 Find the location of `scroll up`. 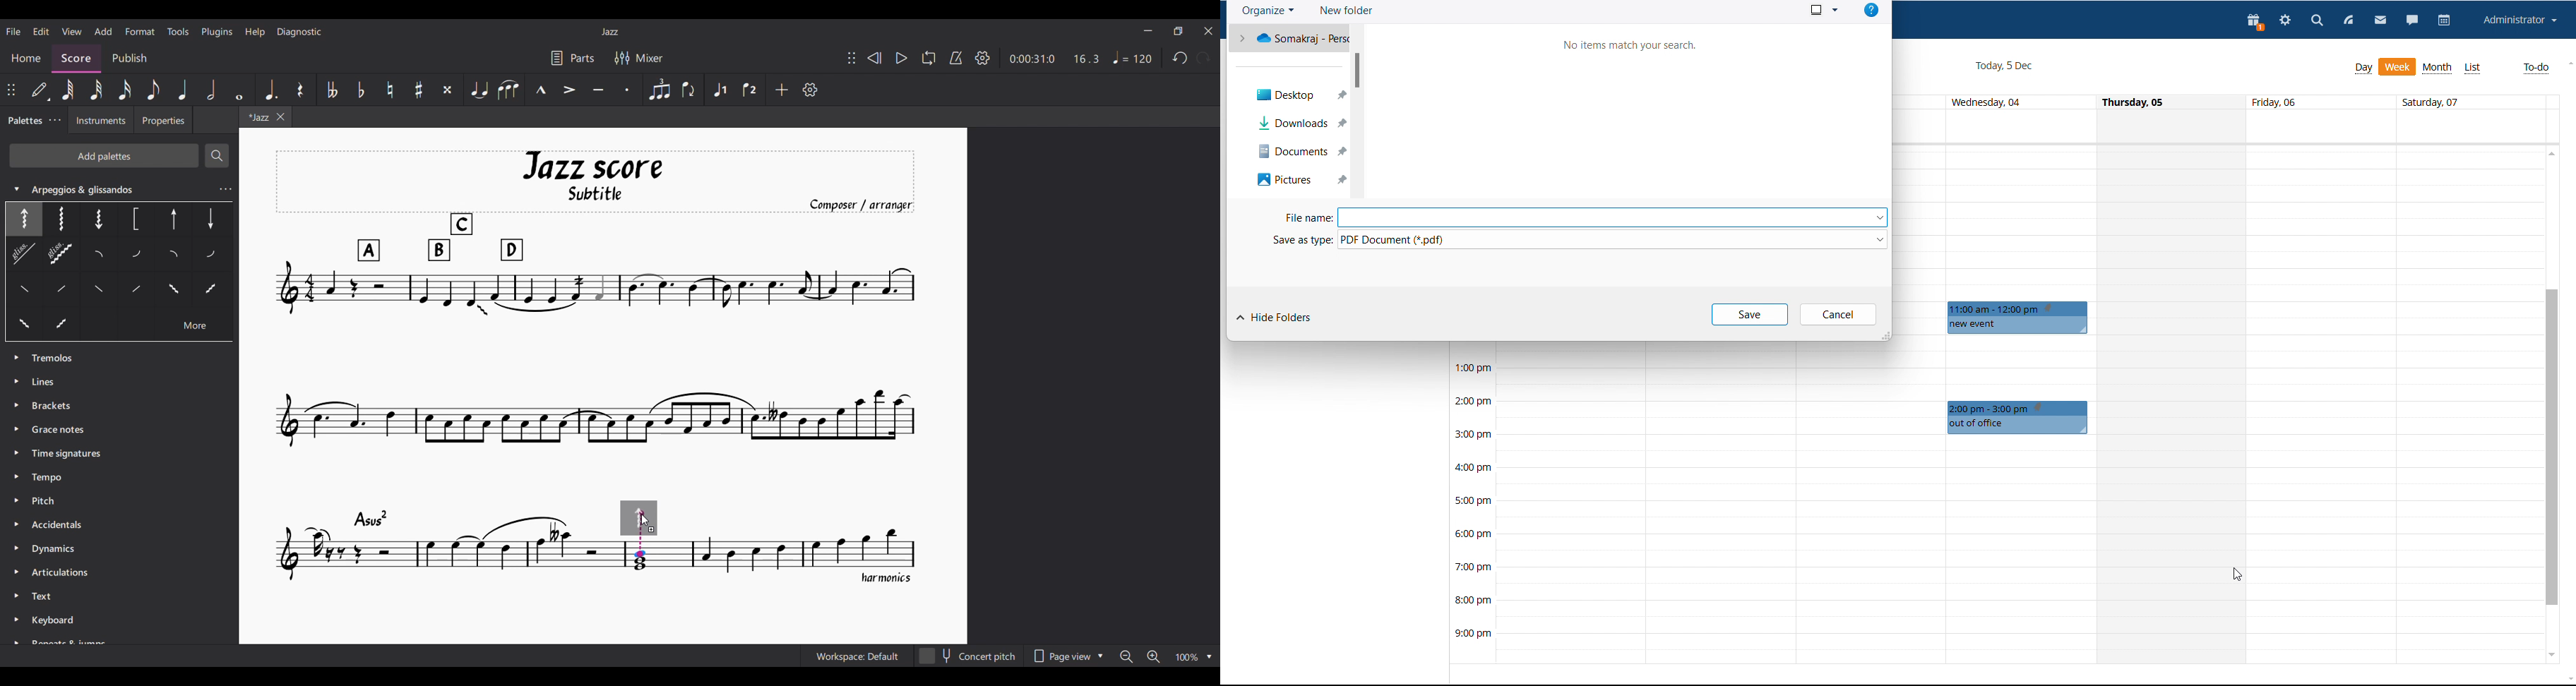

scroll up is located at coordinates (2550, 155).